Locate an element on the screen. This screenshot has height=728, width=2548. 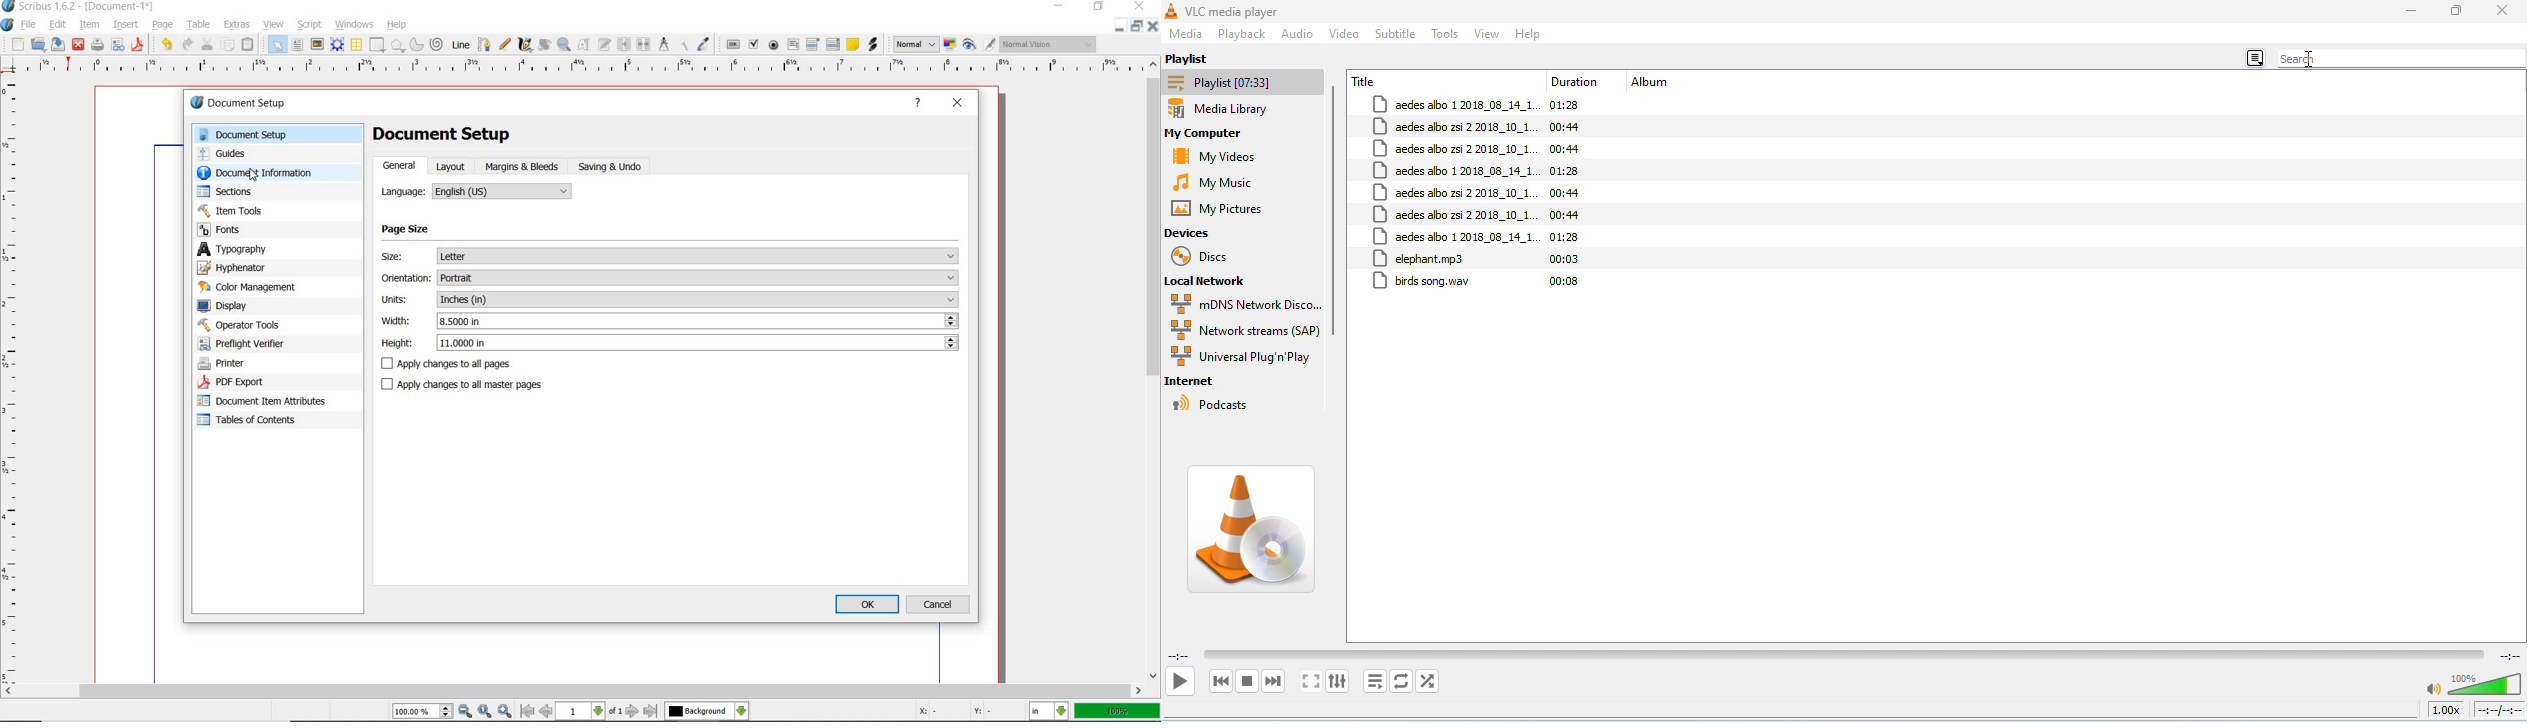
page is located at coordinates (165, 25).